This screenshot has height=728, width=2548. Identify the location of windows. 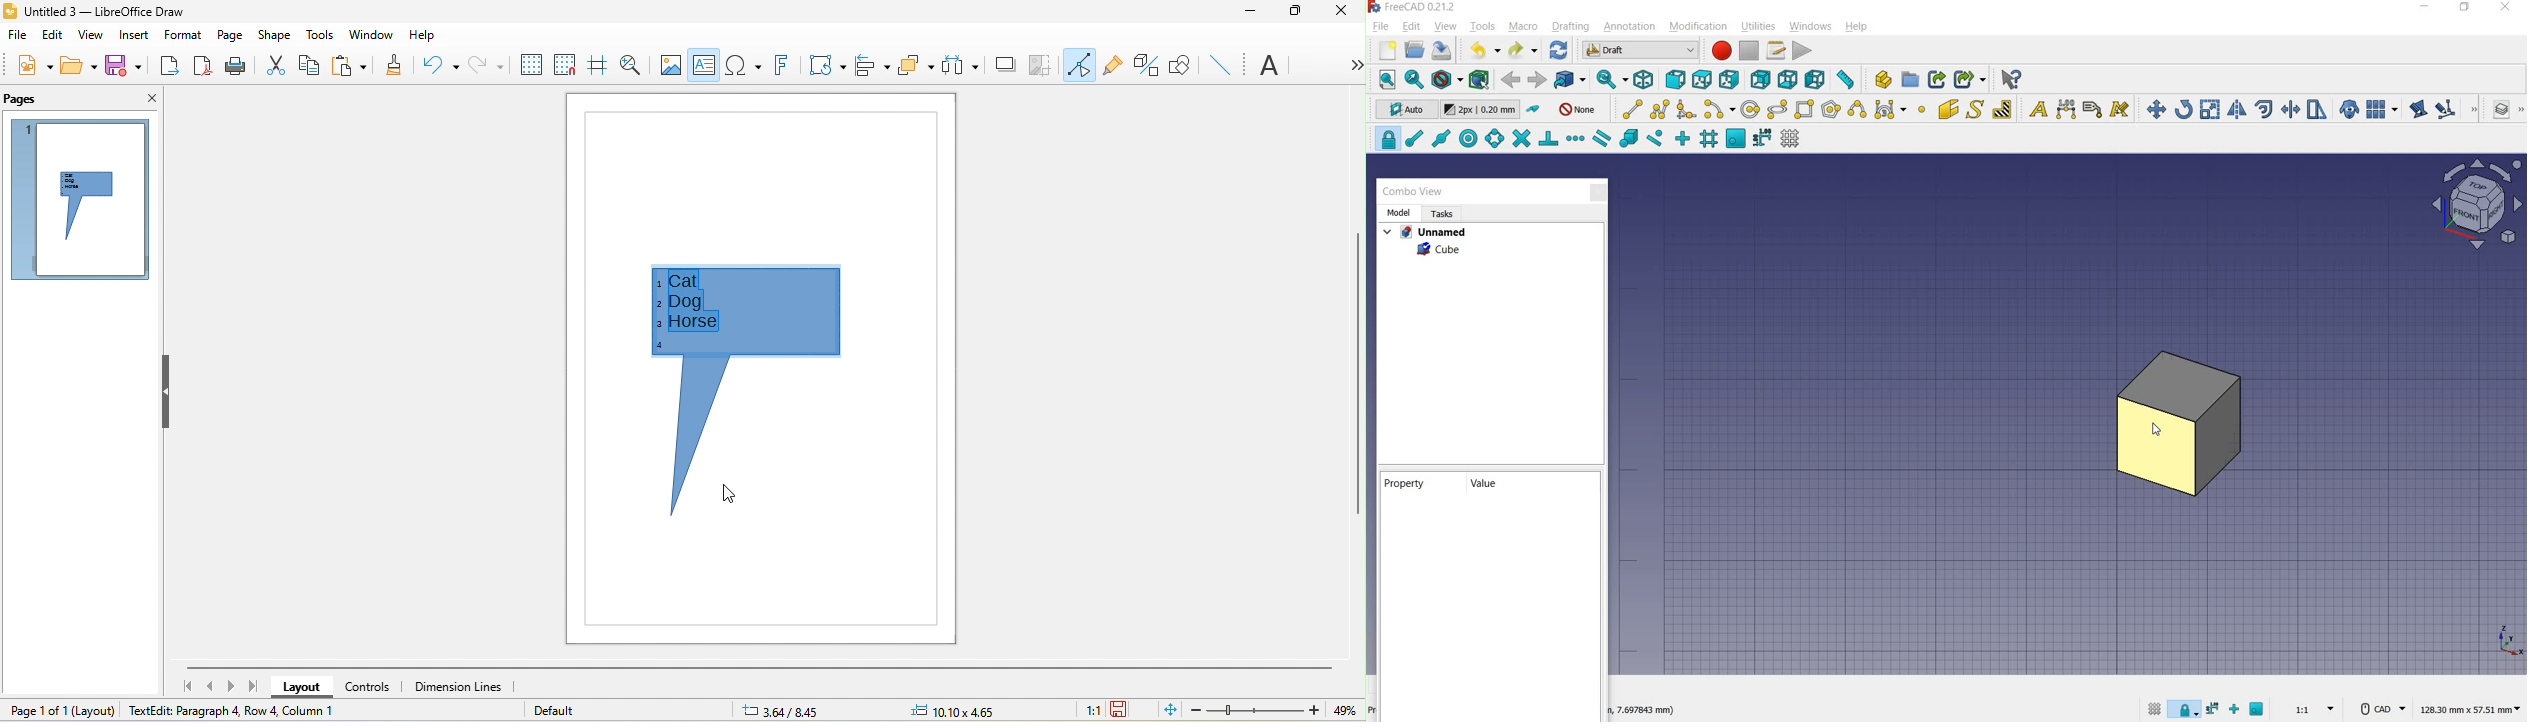
(1810, 26).